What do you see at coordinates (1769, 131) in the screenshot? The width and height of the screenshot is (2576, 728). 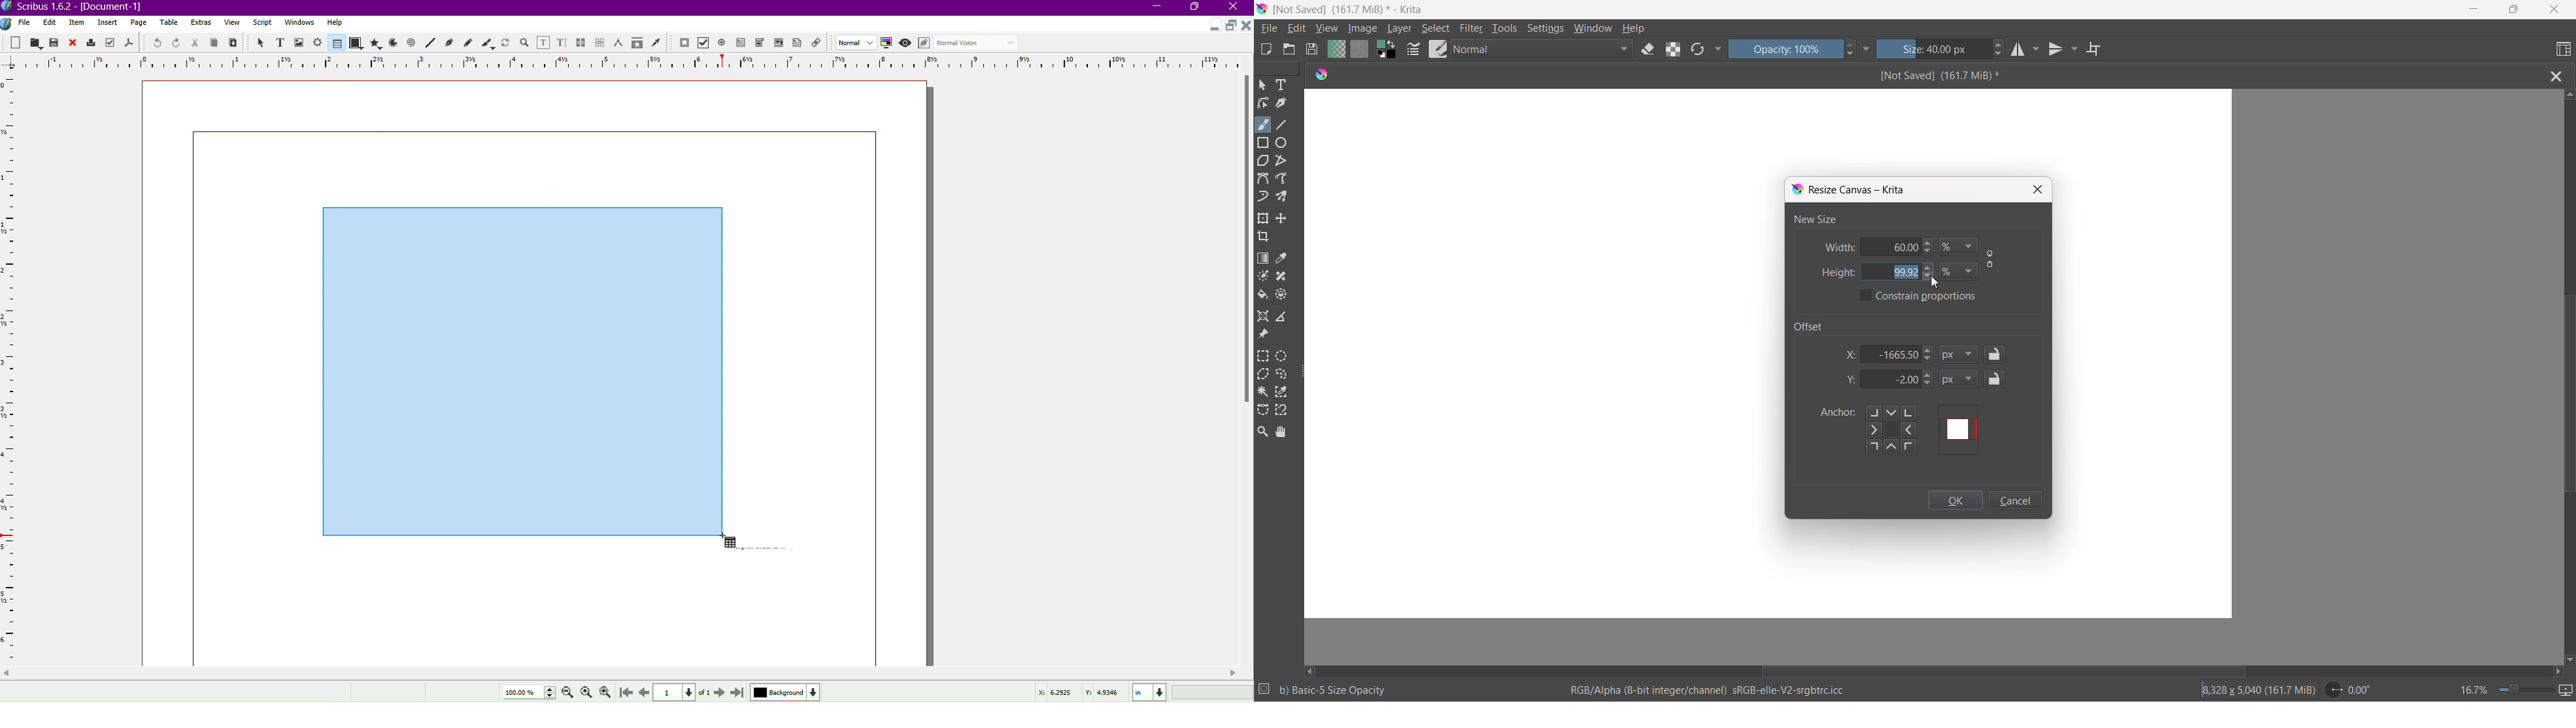 I see `canvas size` at bounding box center [1769, 131].